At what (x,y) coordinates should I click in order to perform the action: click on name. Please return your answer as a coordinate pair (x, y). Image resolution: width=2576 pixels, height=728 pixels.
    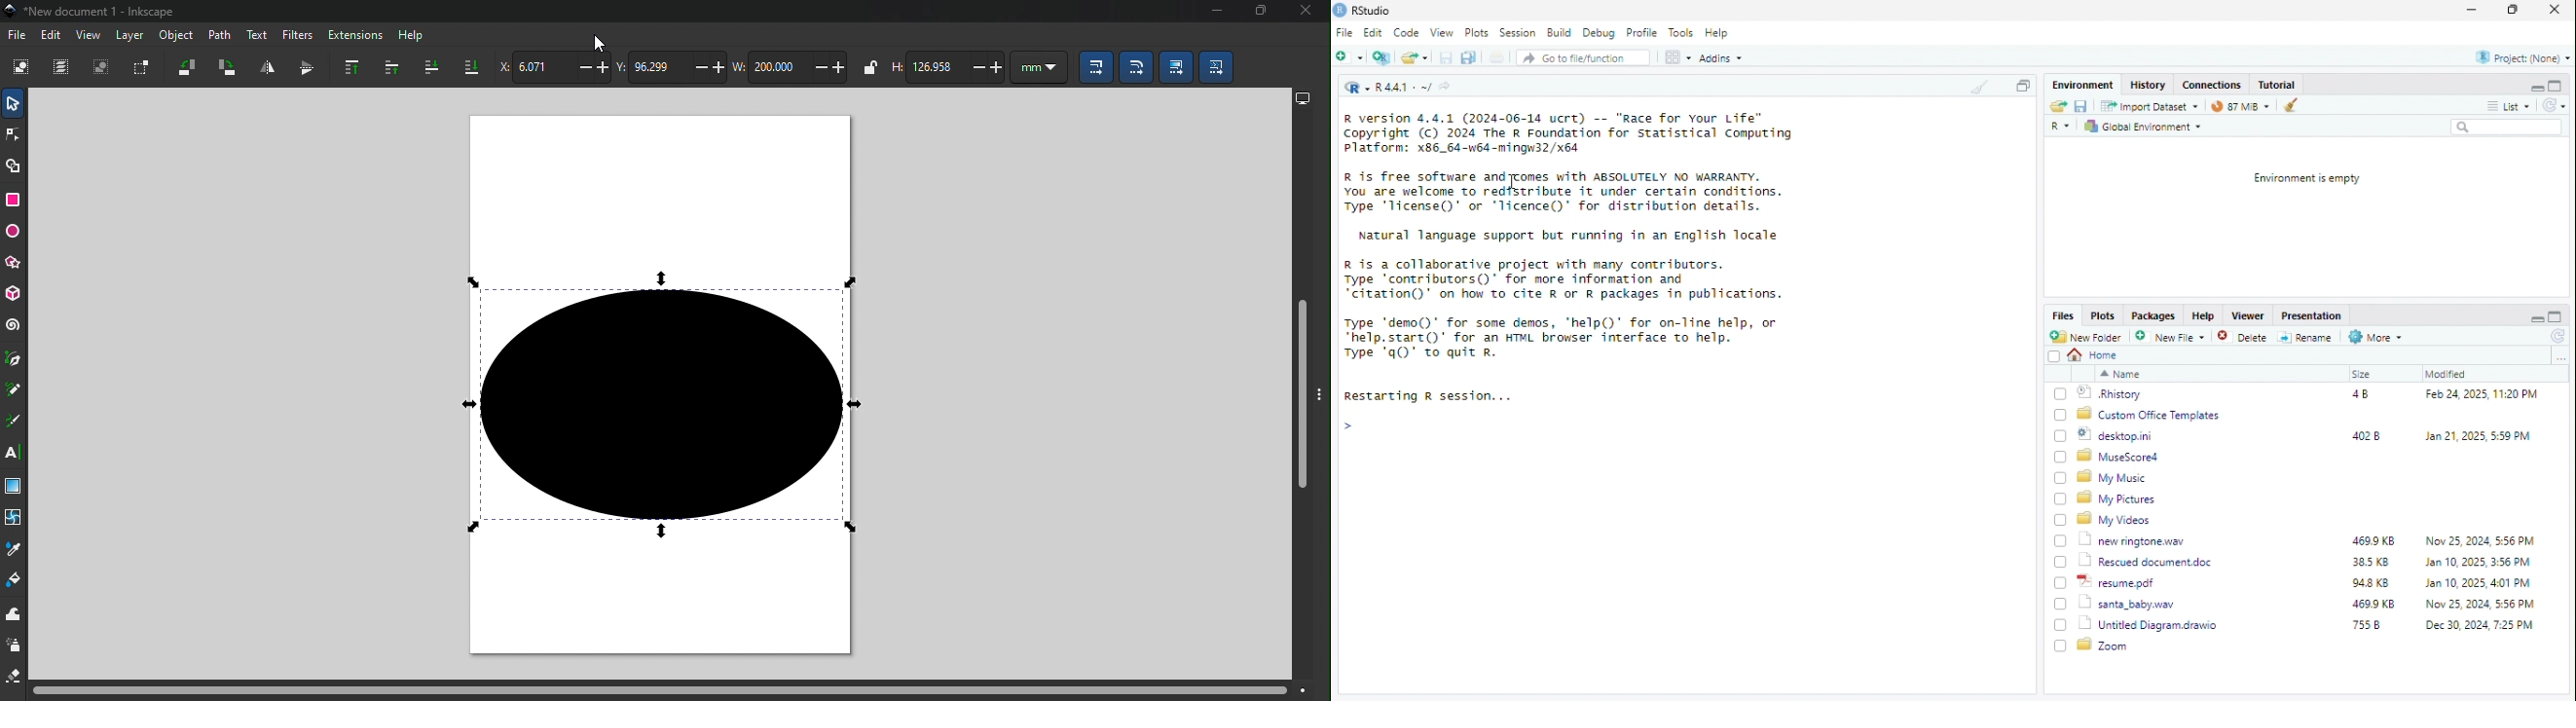
    Looking at the image, I should click on (2120, 374).